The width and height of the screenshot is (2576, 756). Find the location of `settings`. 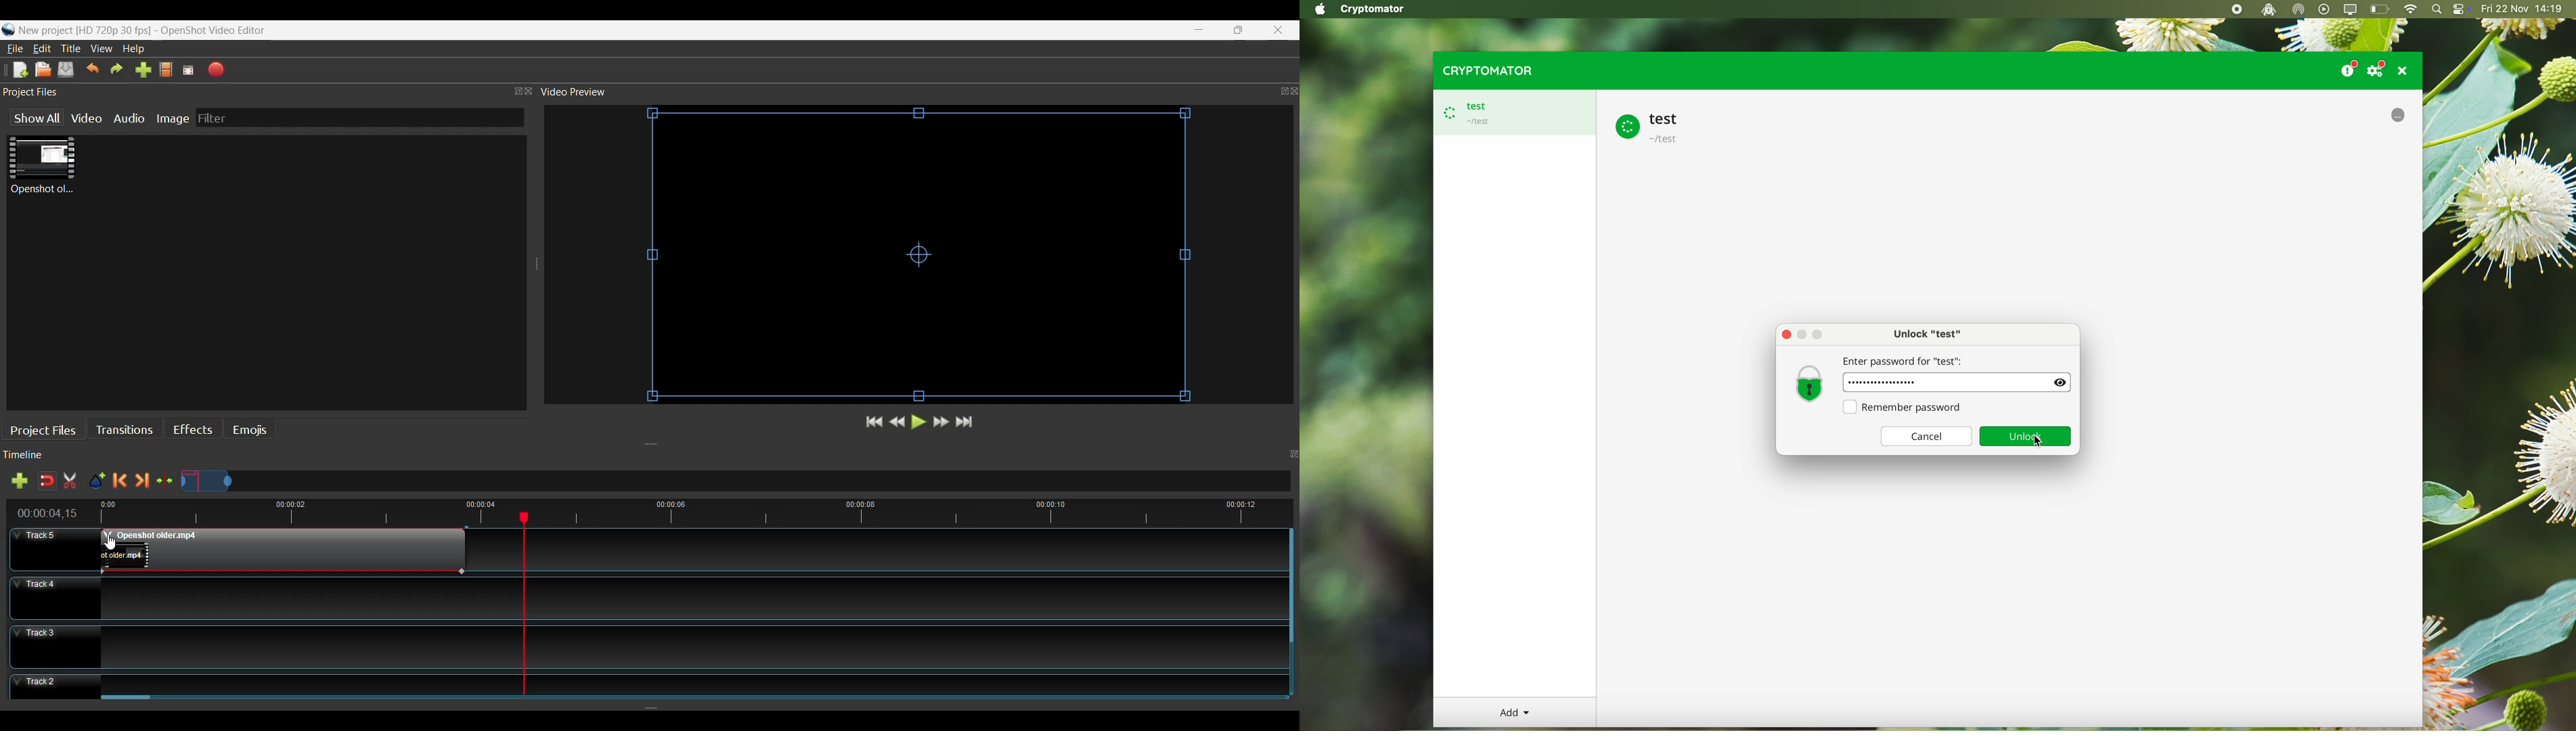

settings is located at coordinates (2379, 68).